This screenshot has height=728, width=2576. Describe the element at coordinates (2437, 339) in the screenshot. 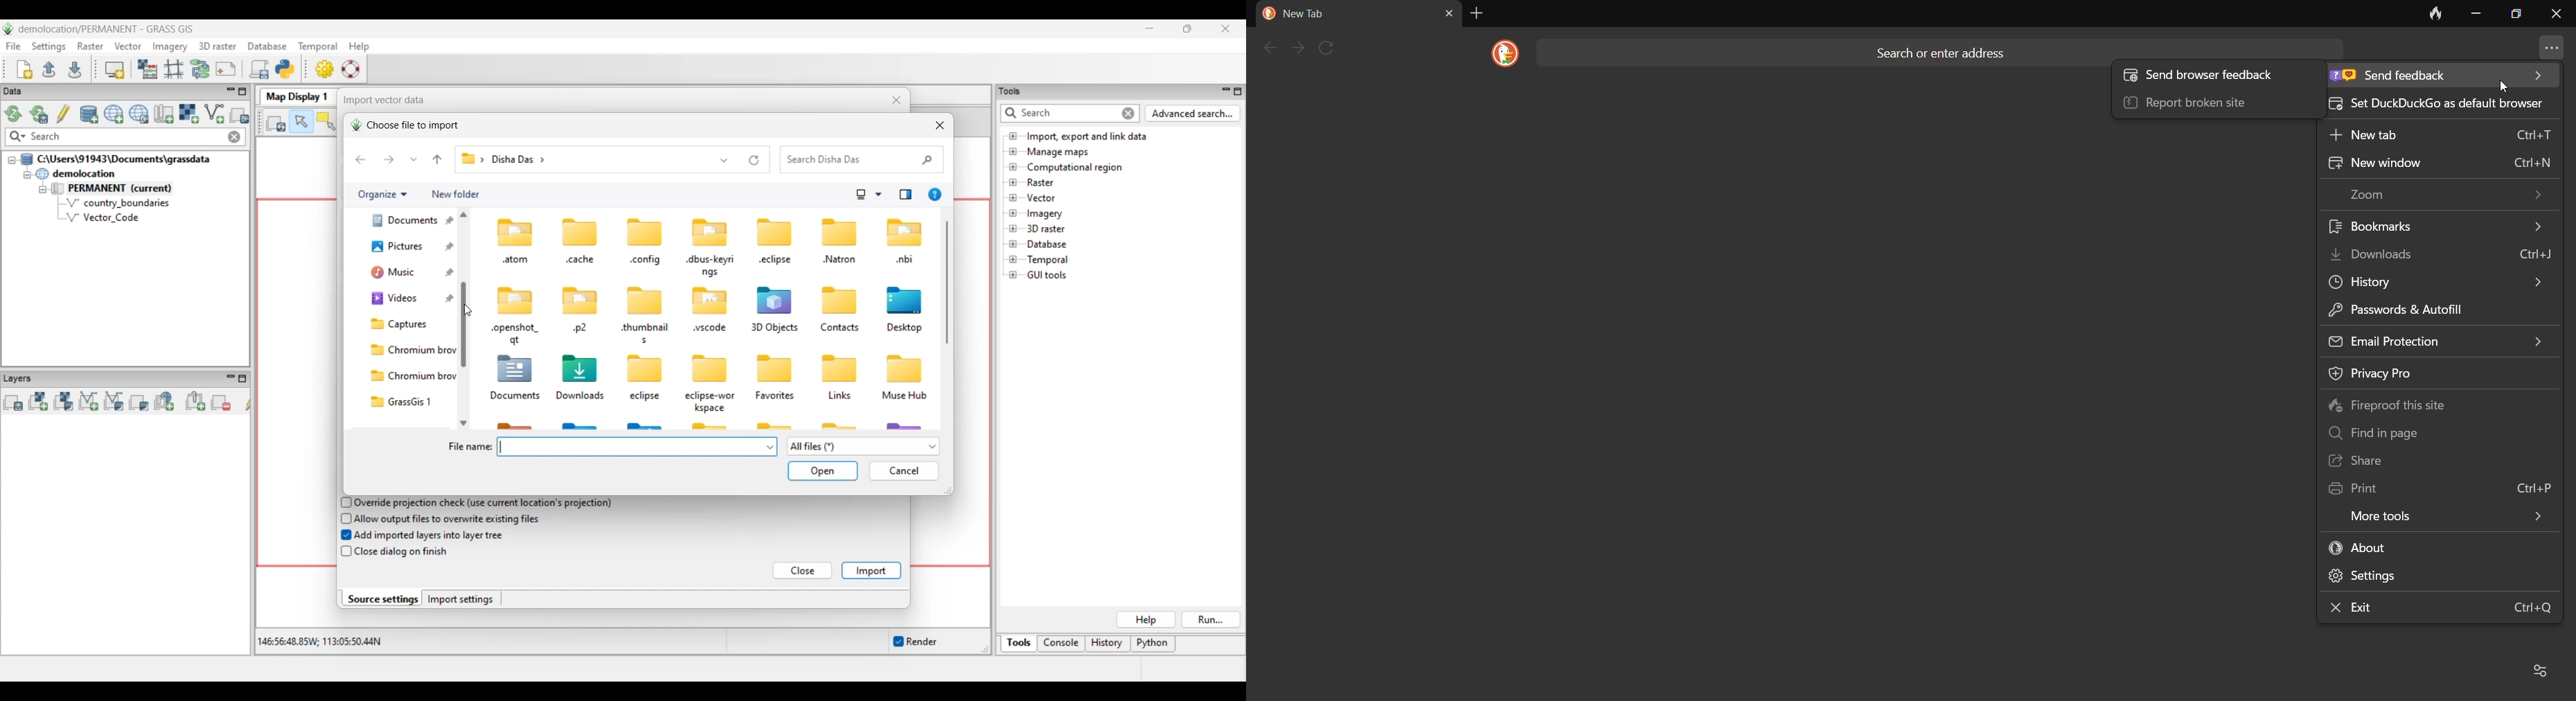

I see `email protection` at that location.